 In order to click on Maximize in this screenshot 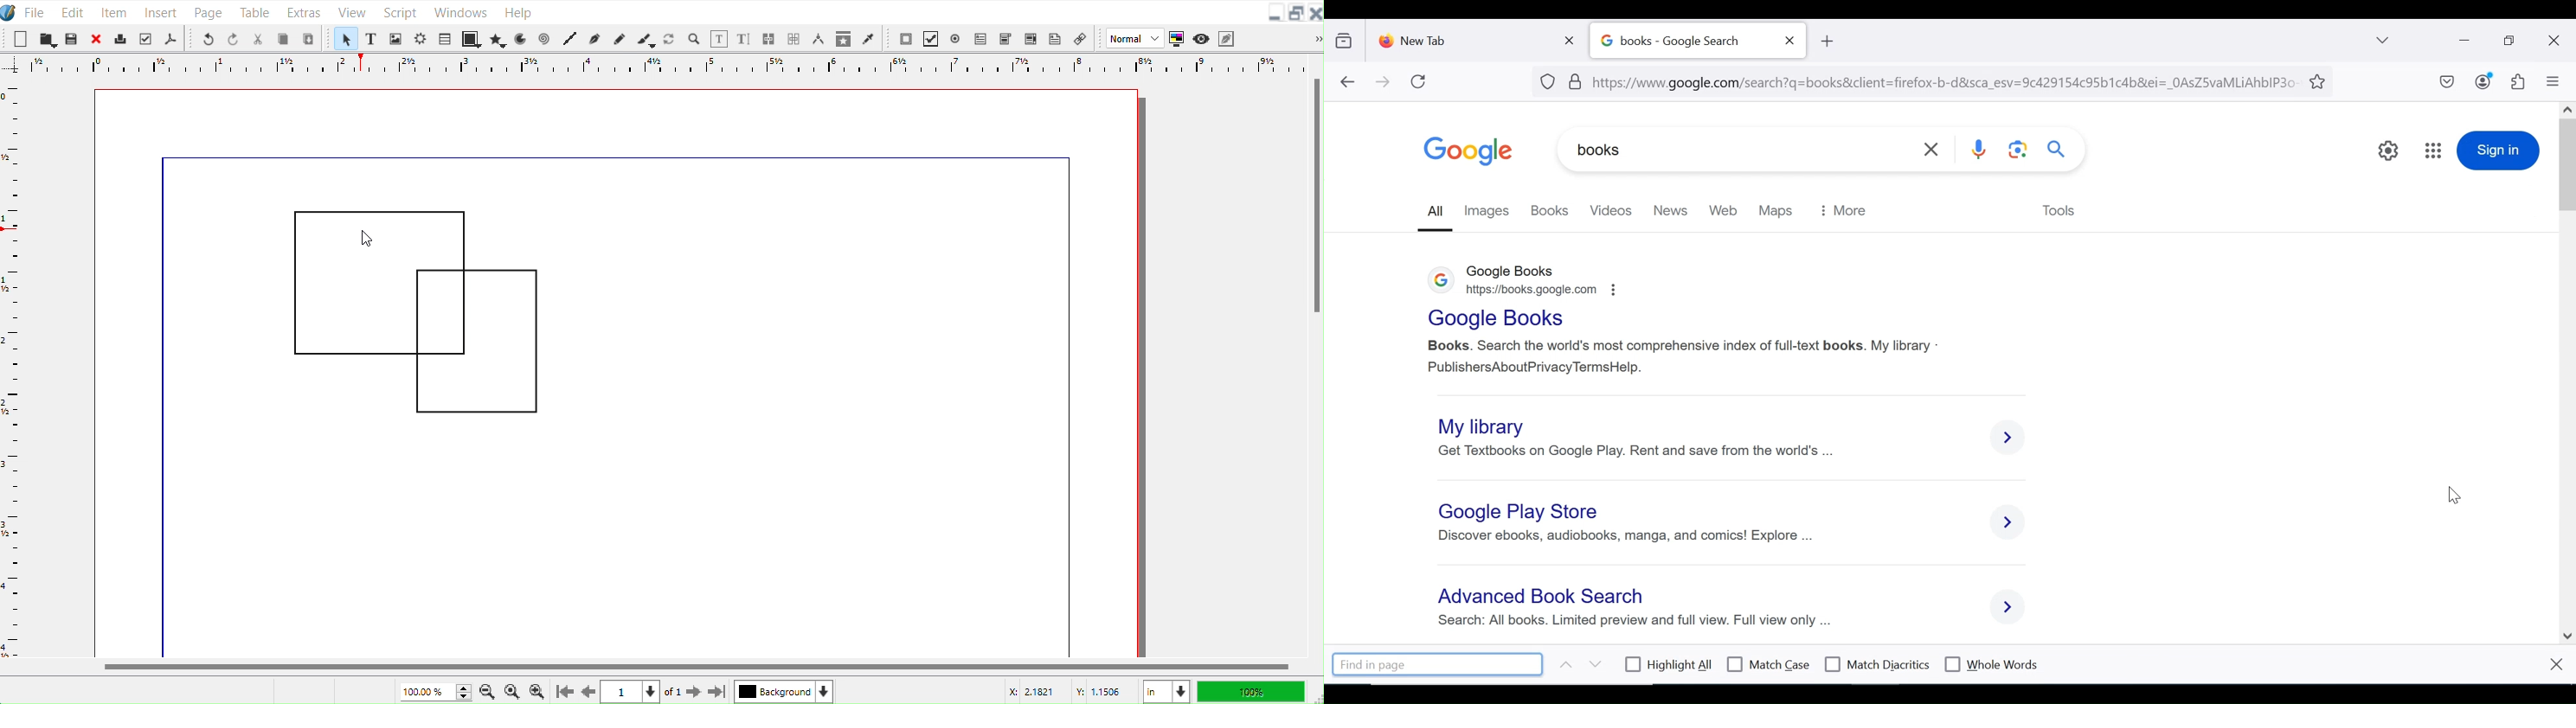, I will do `click(1297, 13)`.